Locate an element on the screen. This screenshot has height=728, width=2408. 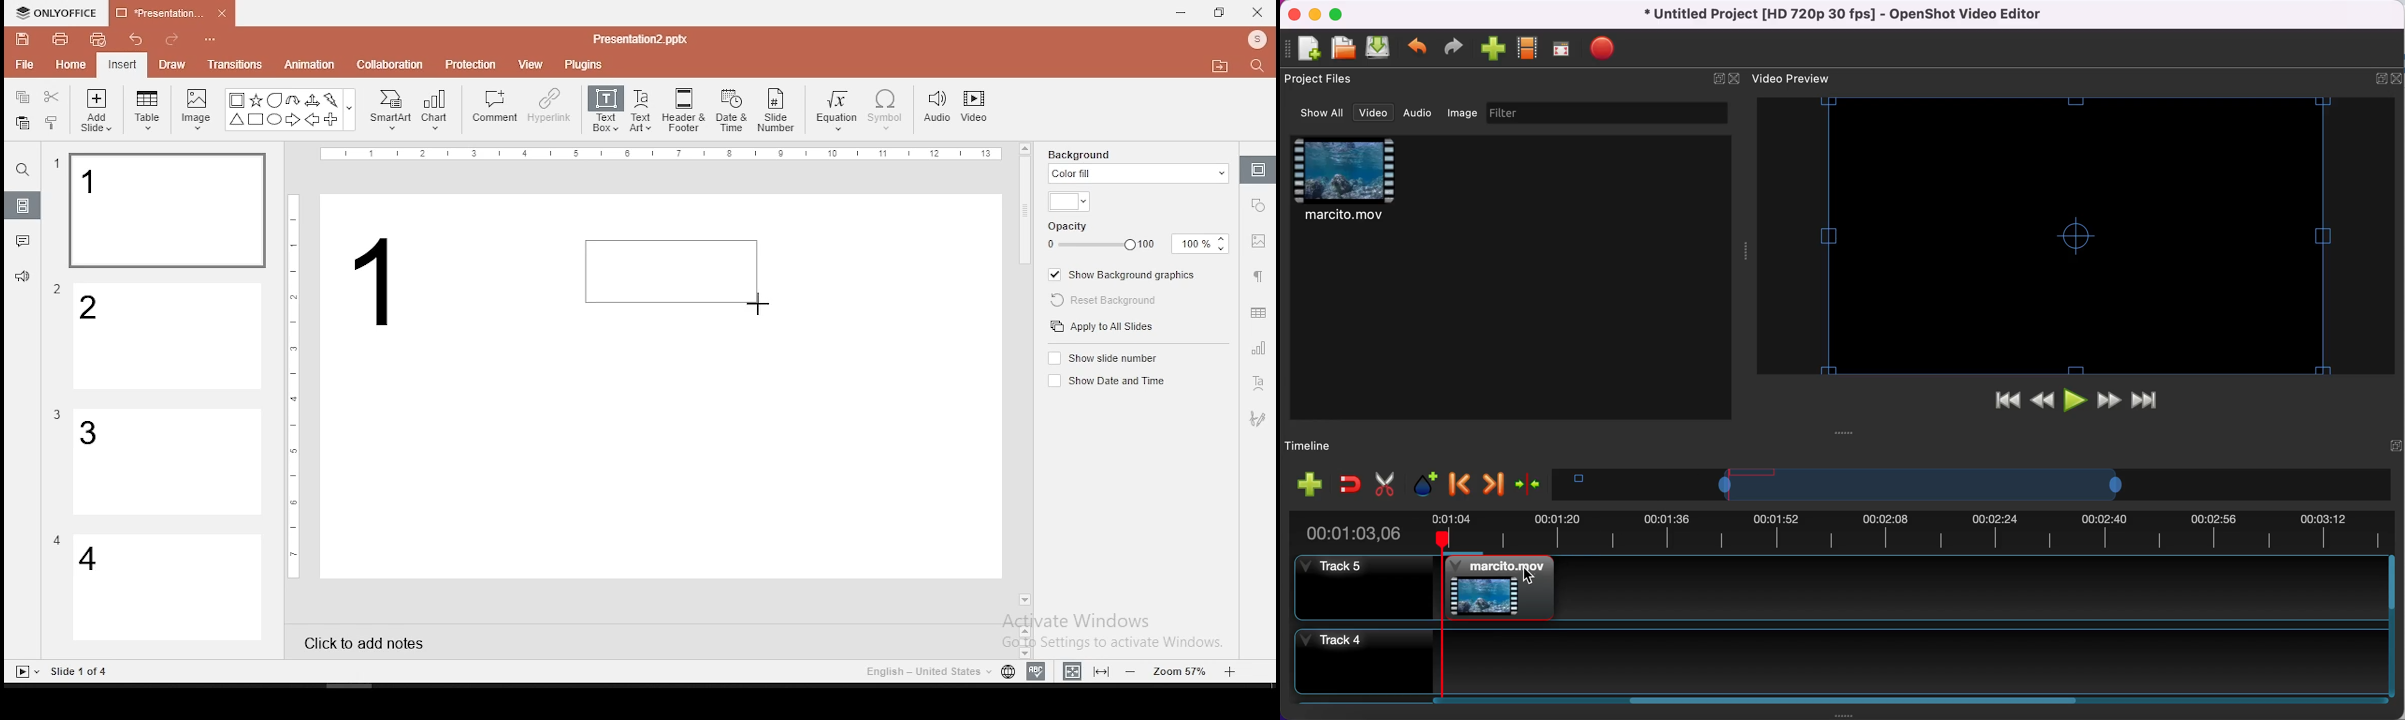
slide settings is located at coordinates (1258, 169).